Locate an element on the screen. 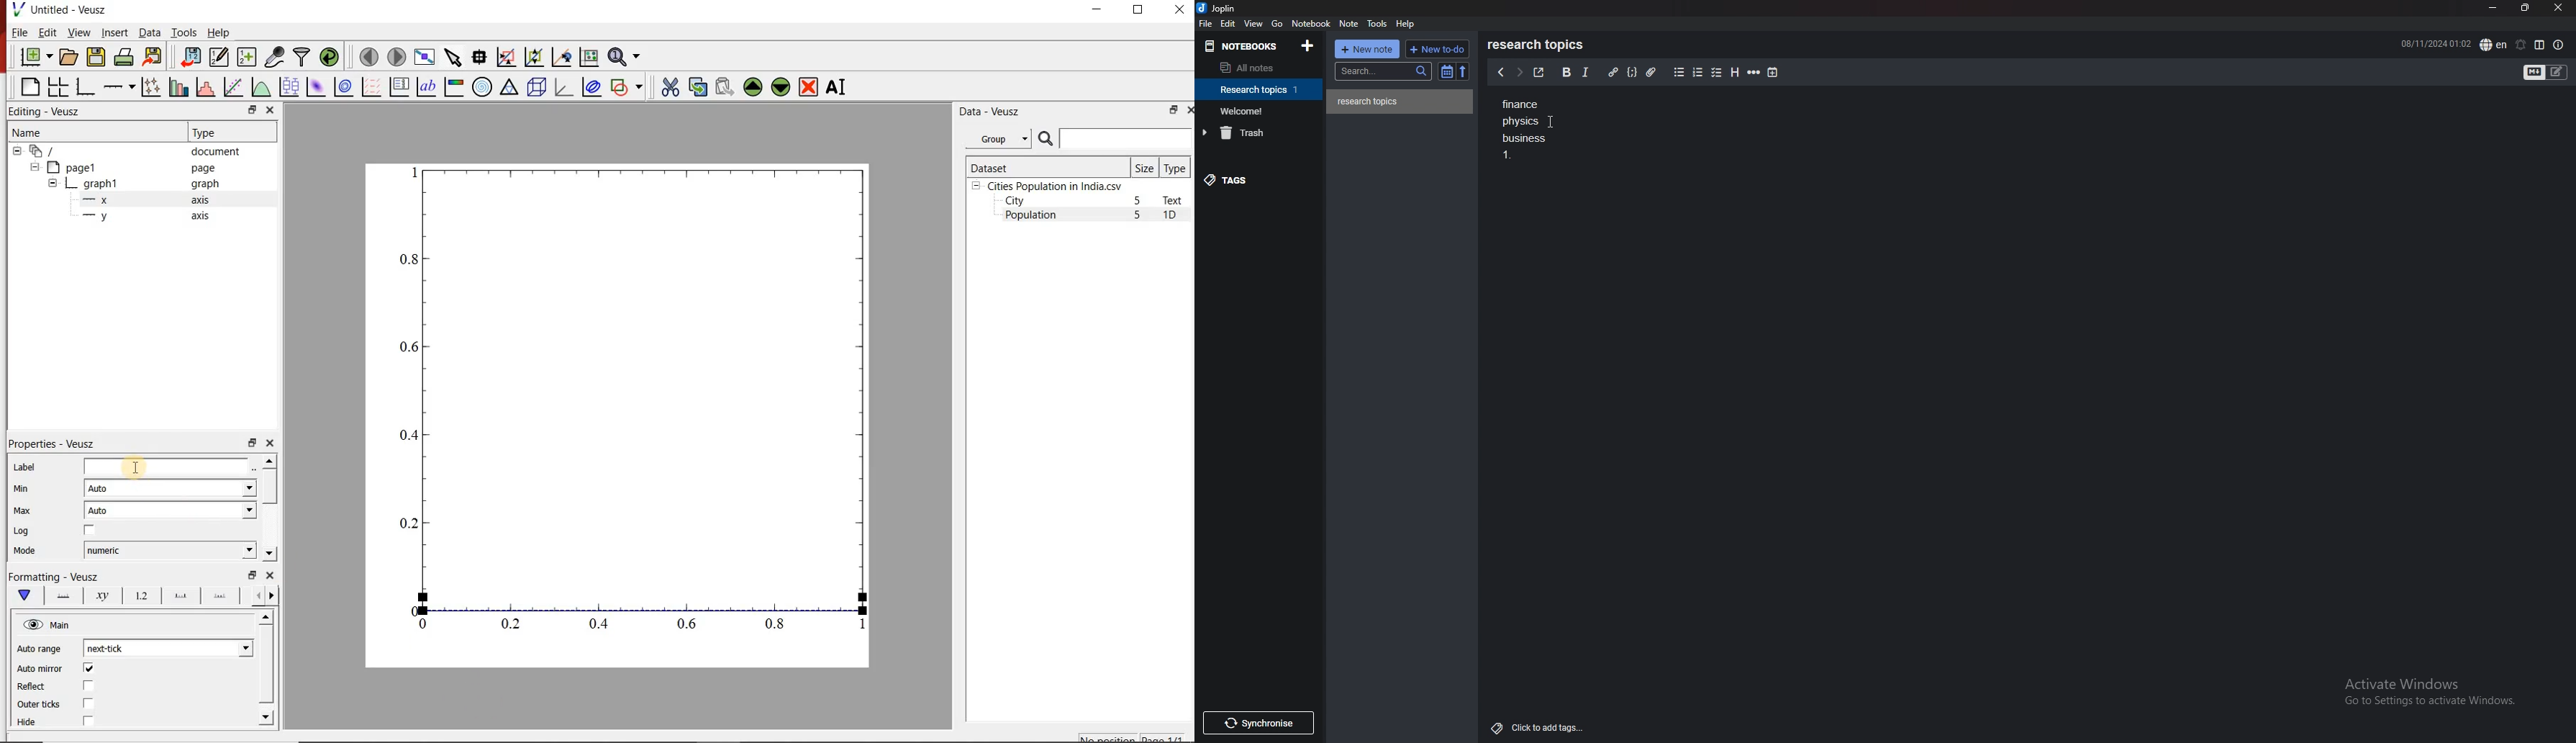 This screenshot has height=756, width=2576. Data - Veusz is located at coordinates (987, 111).